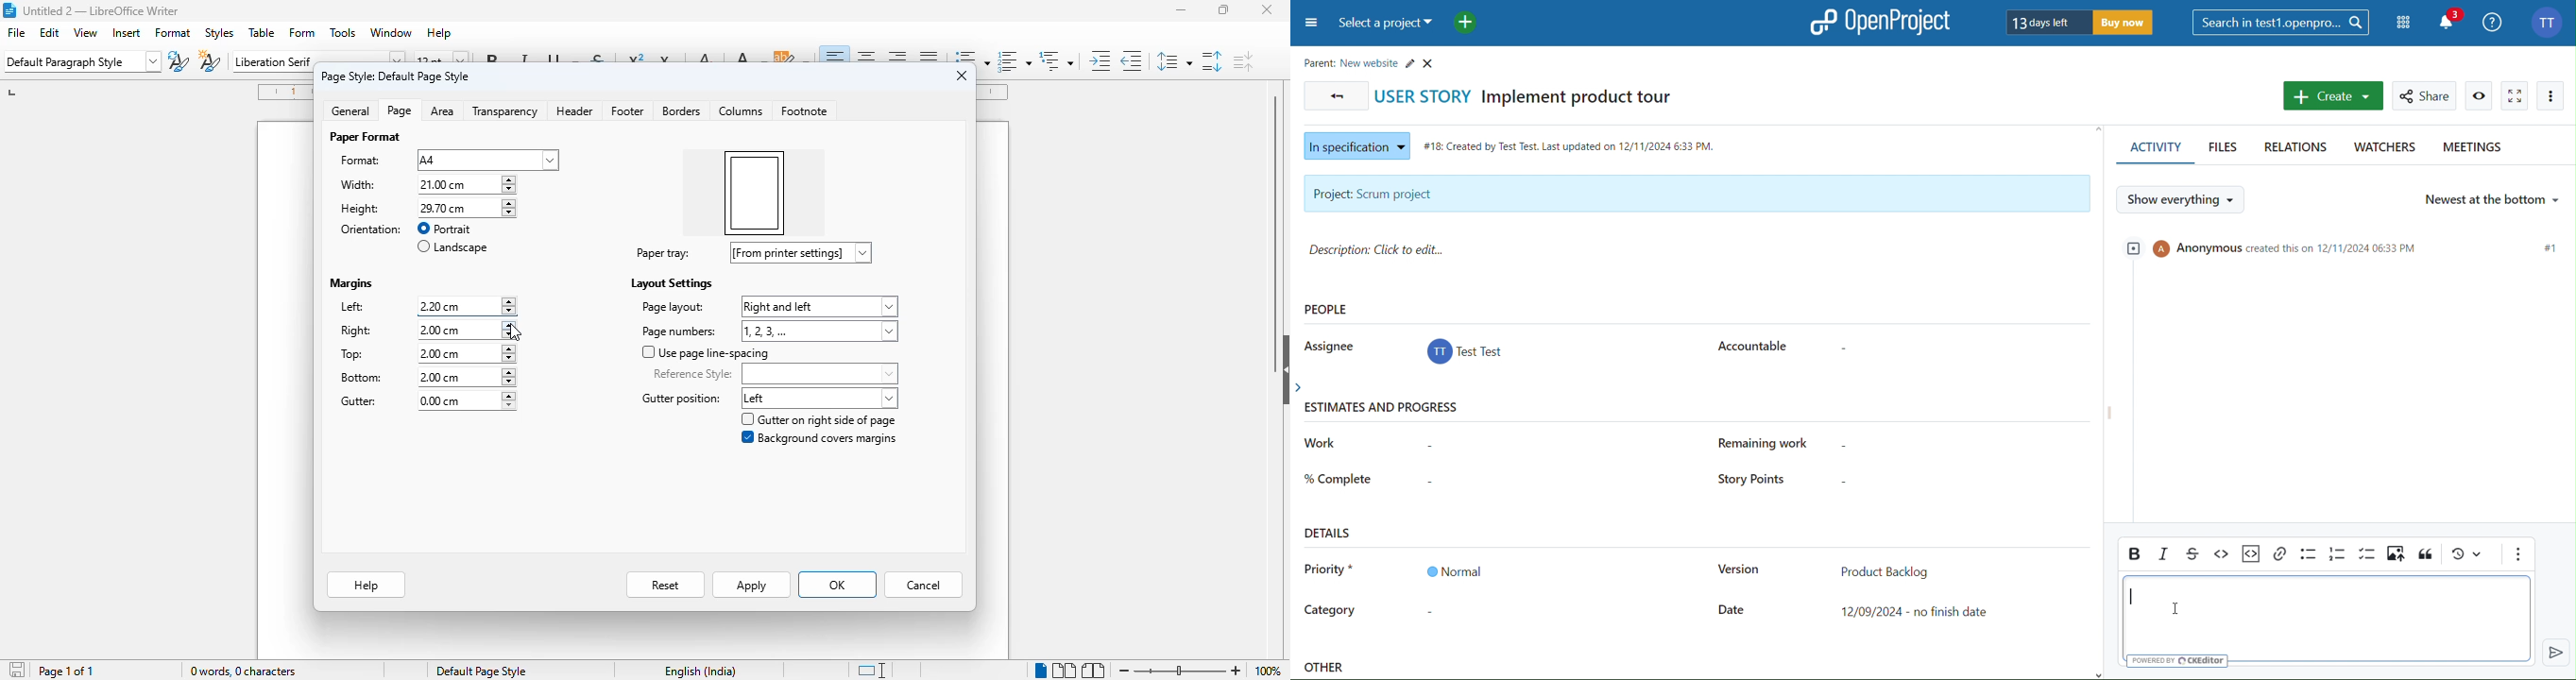  What do you see at coordinates (1182, 10) in the screenshot?
I see `minimize` at bounding box center [1182, 10].